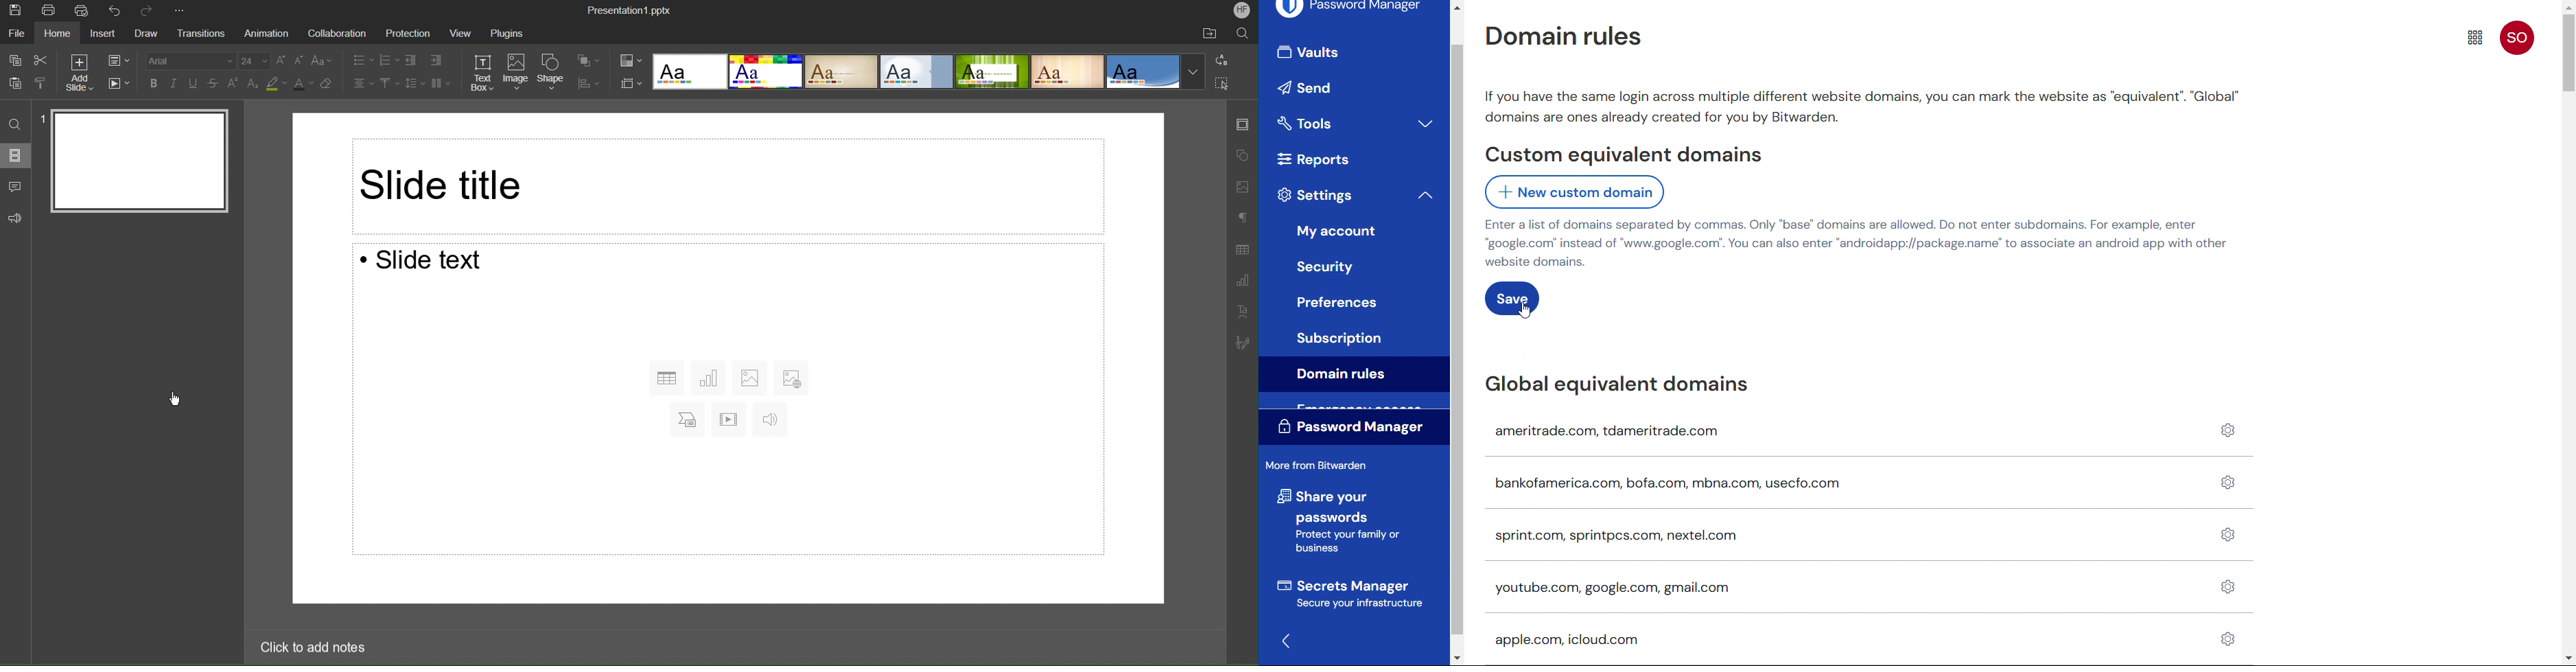  I want to click on Undo, so click(115, 11).